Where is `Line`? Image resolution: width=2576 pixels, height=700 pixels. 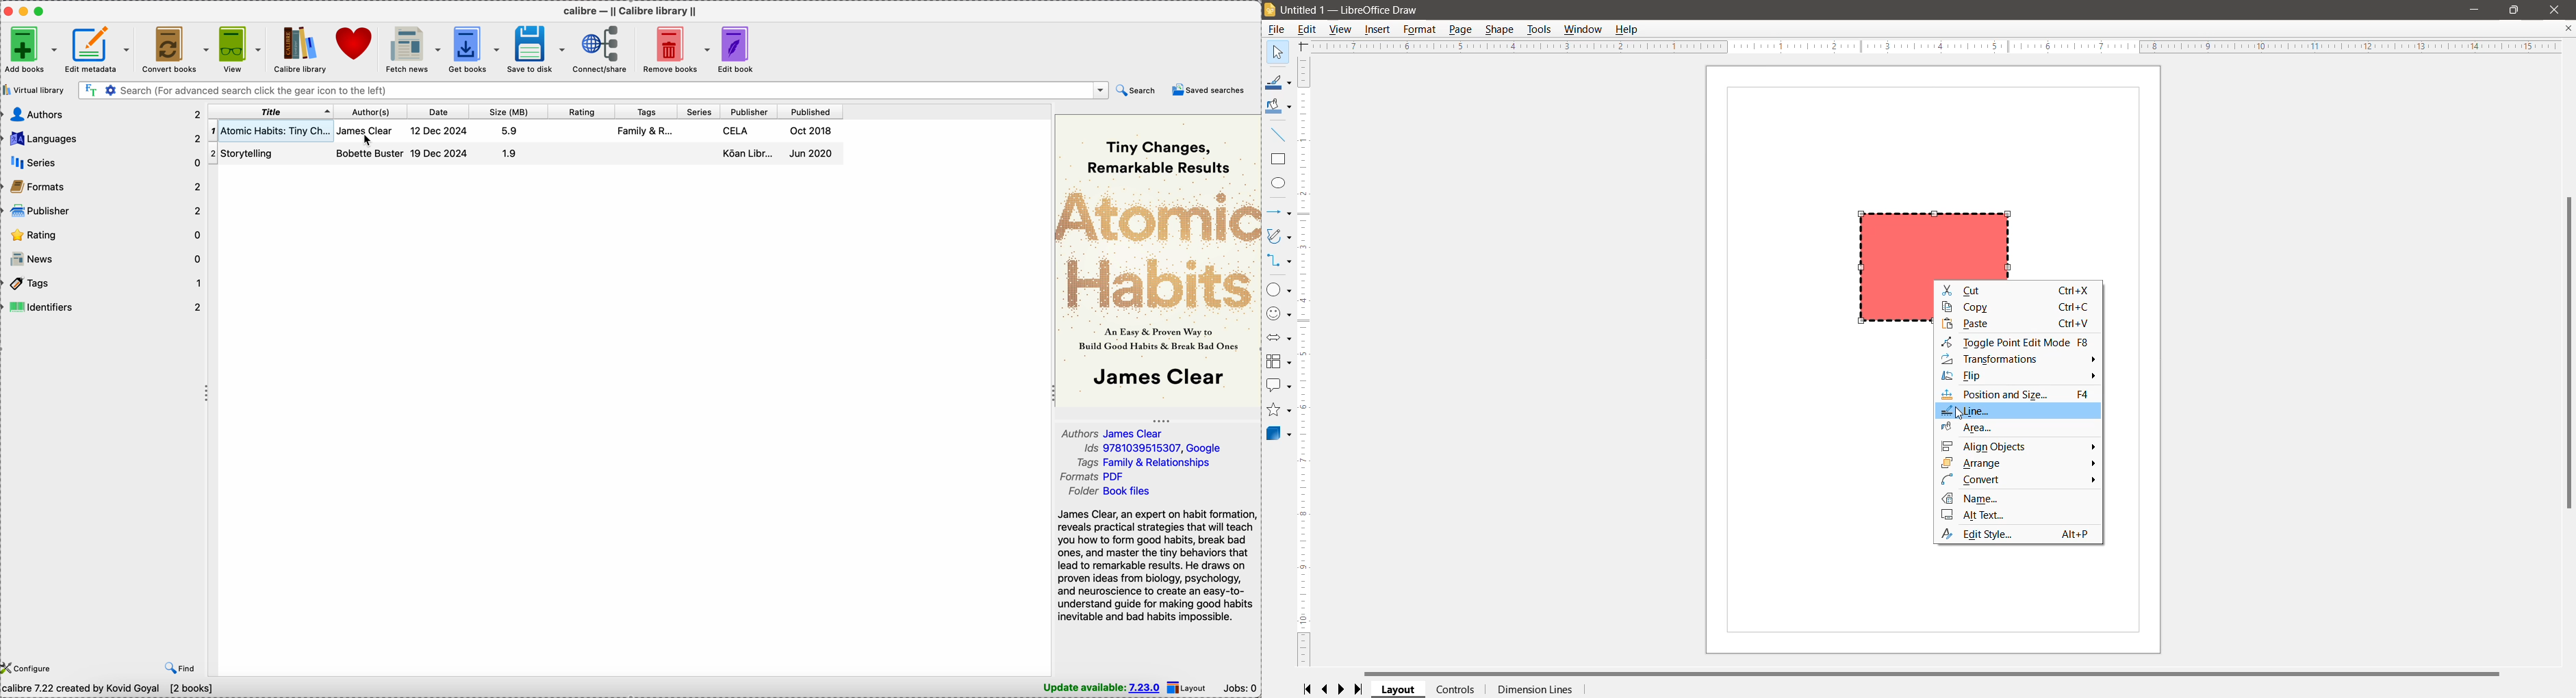
Line is located at coordinates (2018, 411).